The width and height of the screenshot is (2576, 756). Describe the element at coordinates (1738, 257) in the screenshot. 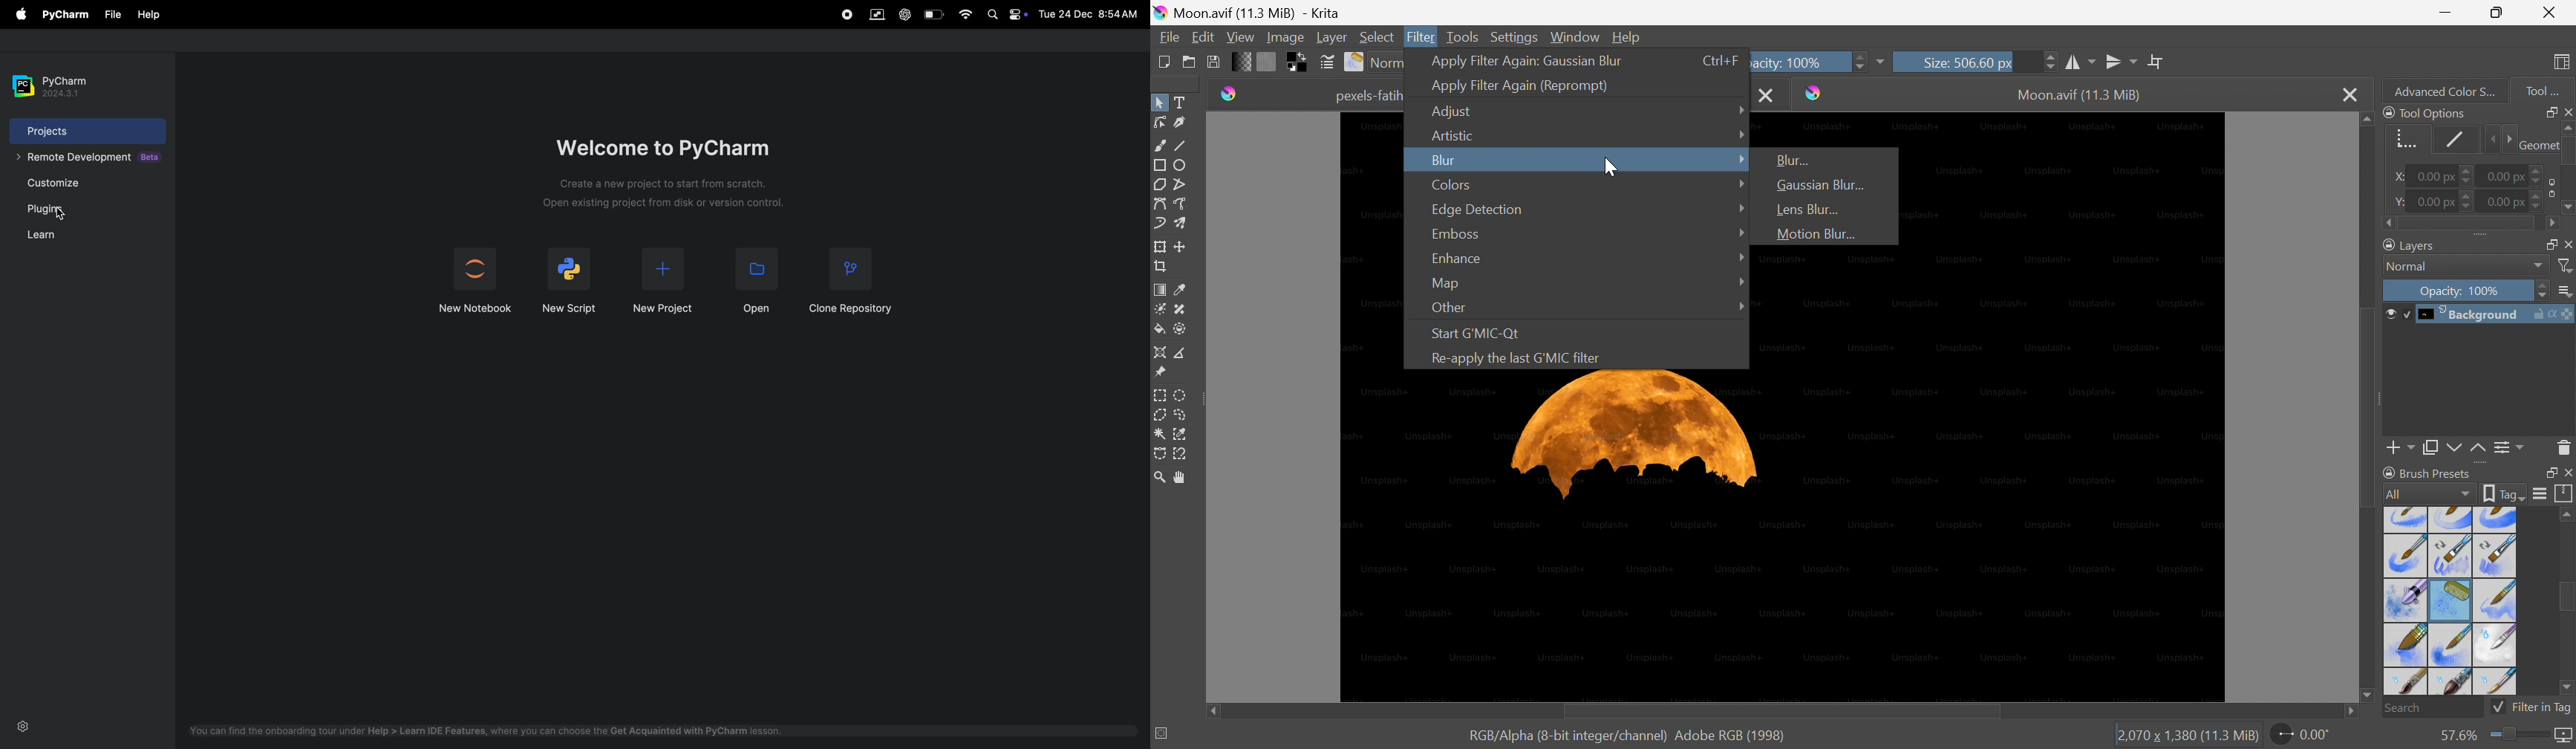

I see `Drop Down` at that location.